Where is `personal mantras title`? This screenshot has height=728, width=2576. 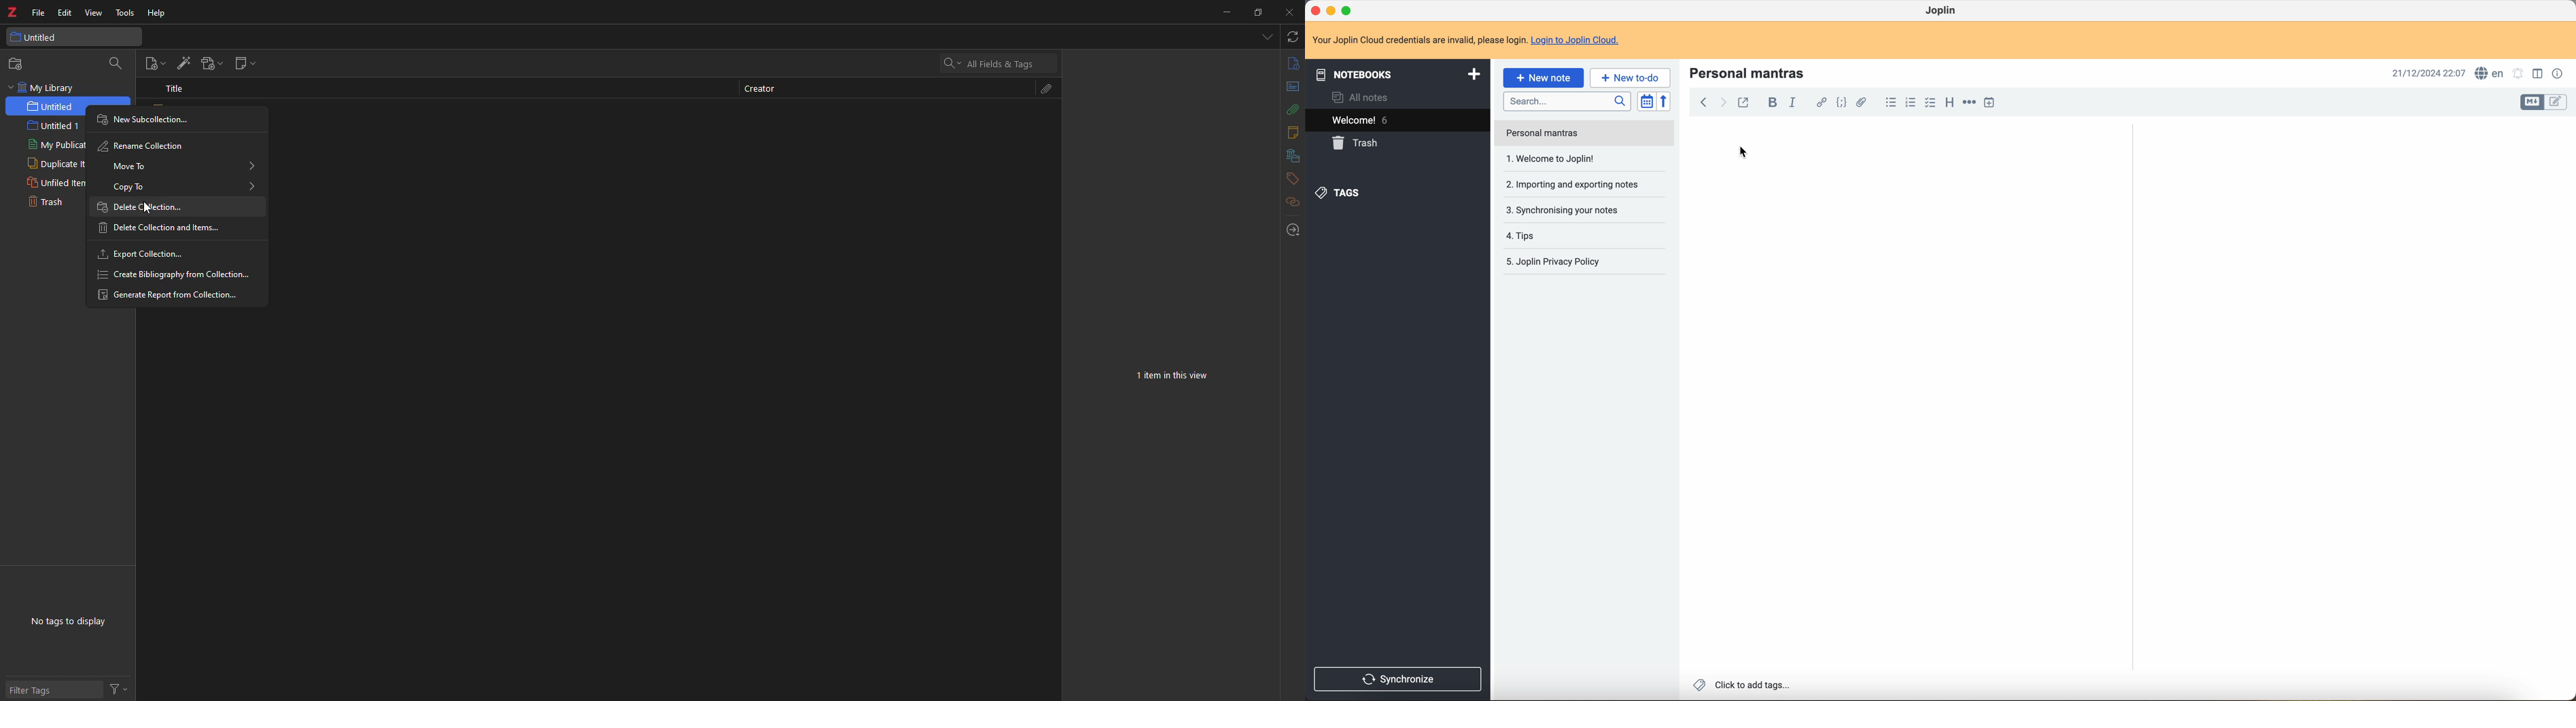
personal mantras title is located at coordinates (1751, 72).